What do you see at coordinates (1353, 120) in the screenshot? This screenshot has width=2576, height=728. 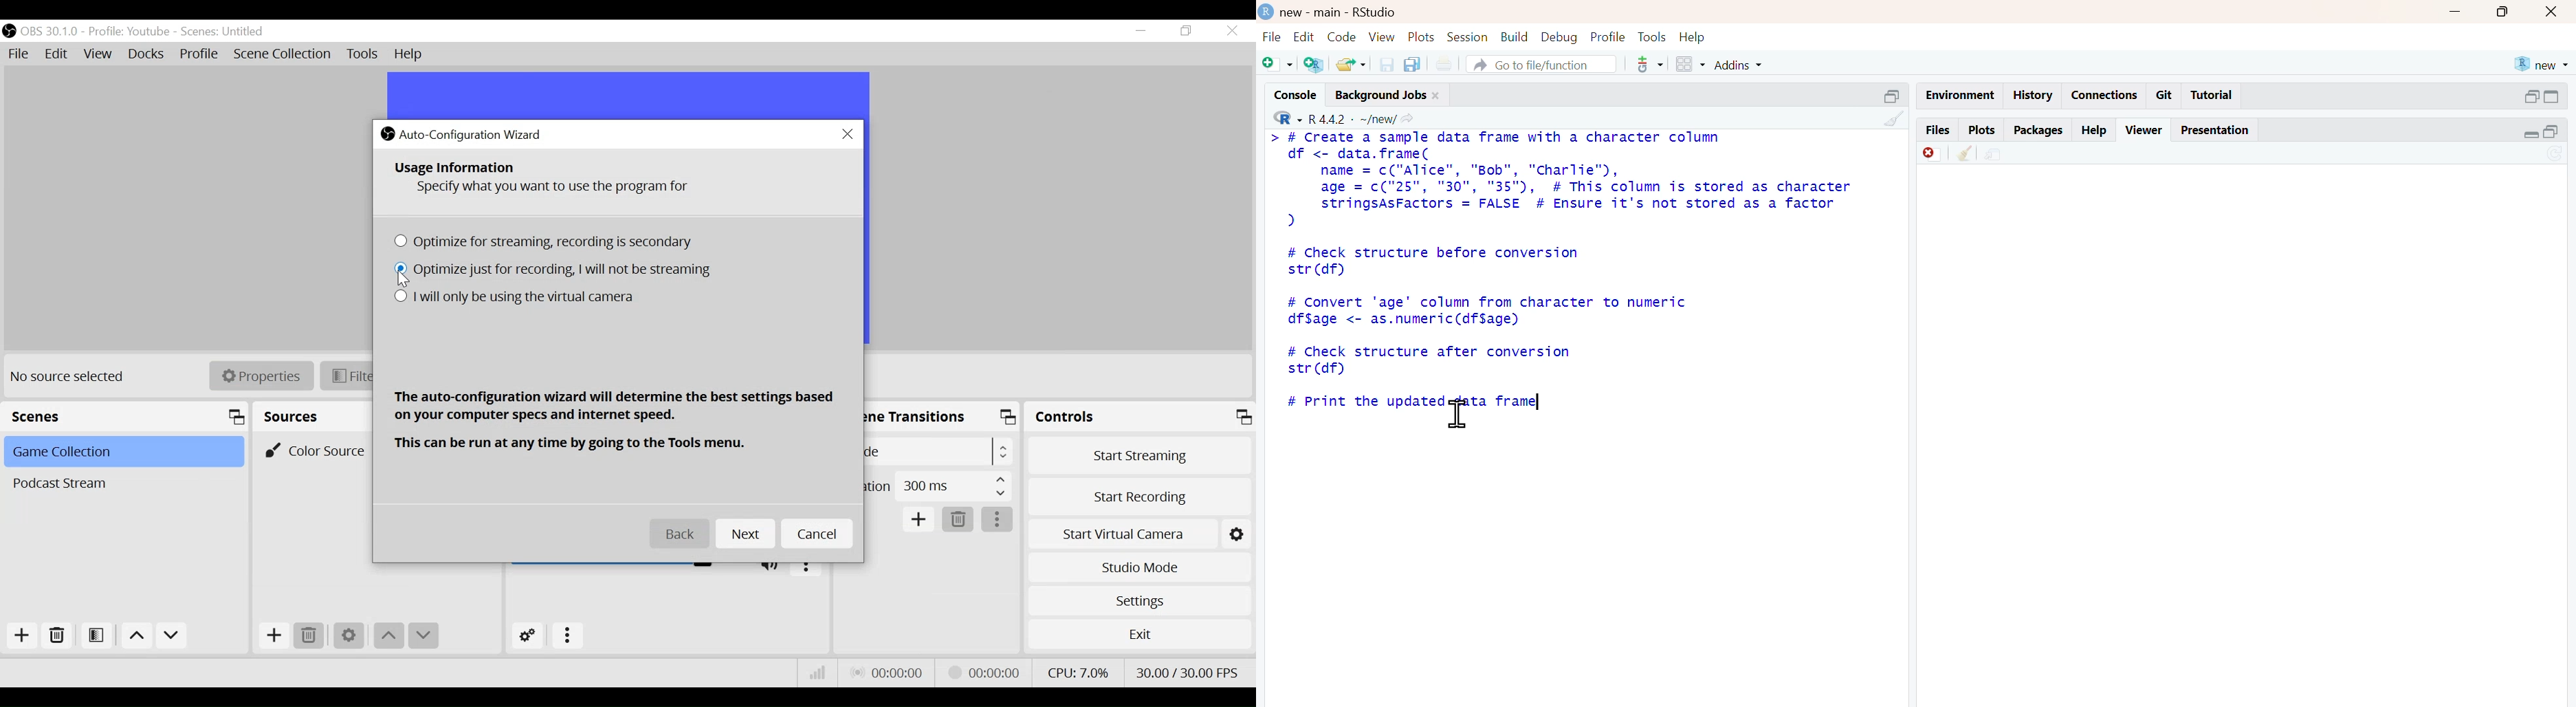 I see `R 4.4.2 ~/new/` at bounding box center [1353, 120].